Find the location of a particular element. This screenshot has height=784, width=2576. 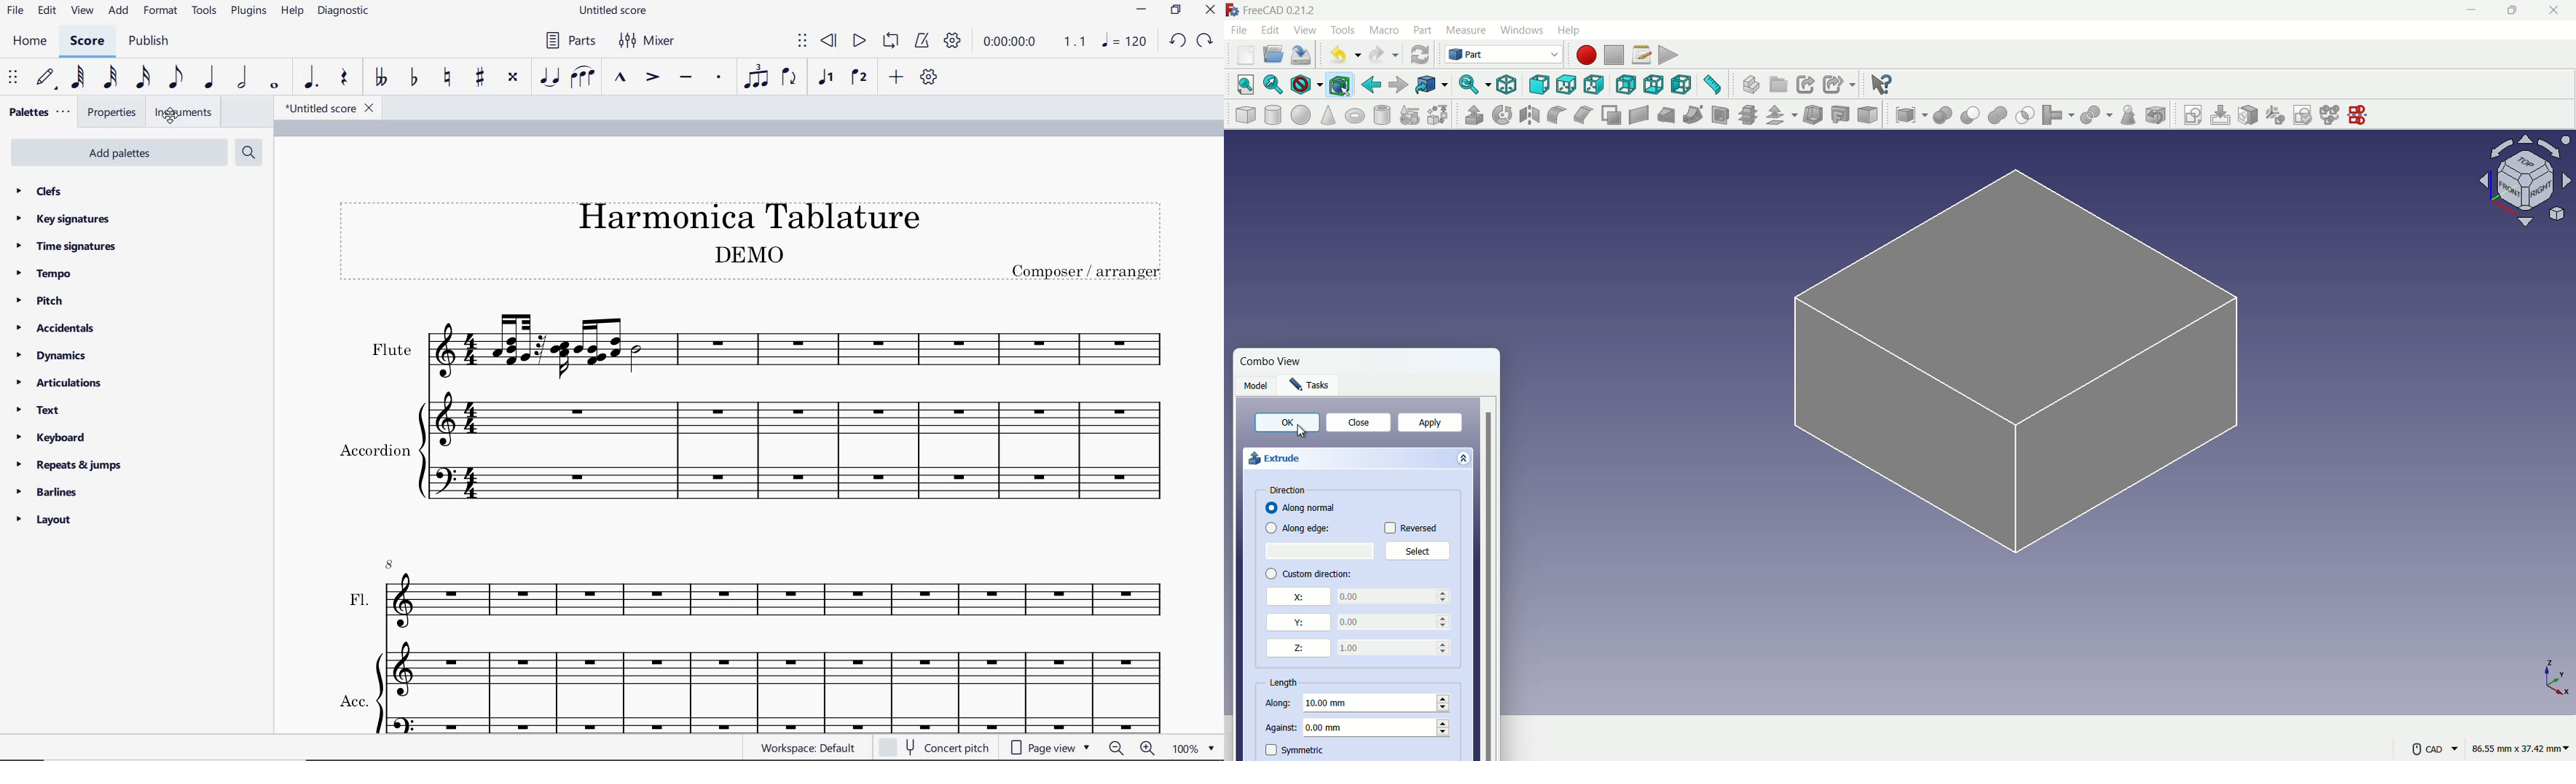

file is located at coordinates (1239, 30).